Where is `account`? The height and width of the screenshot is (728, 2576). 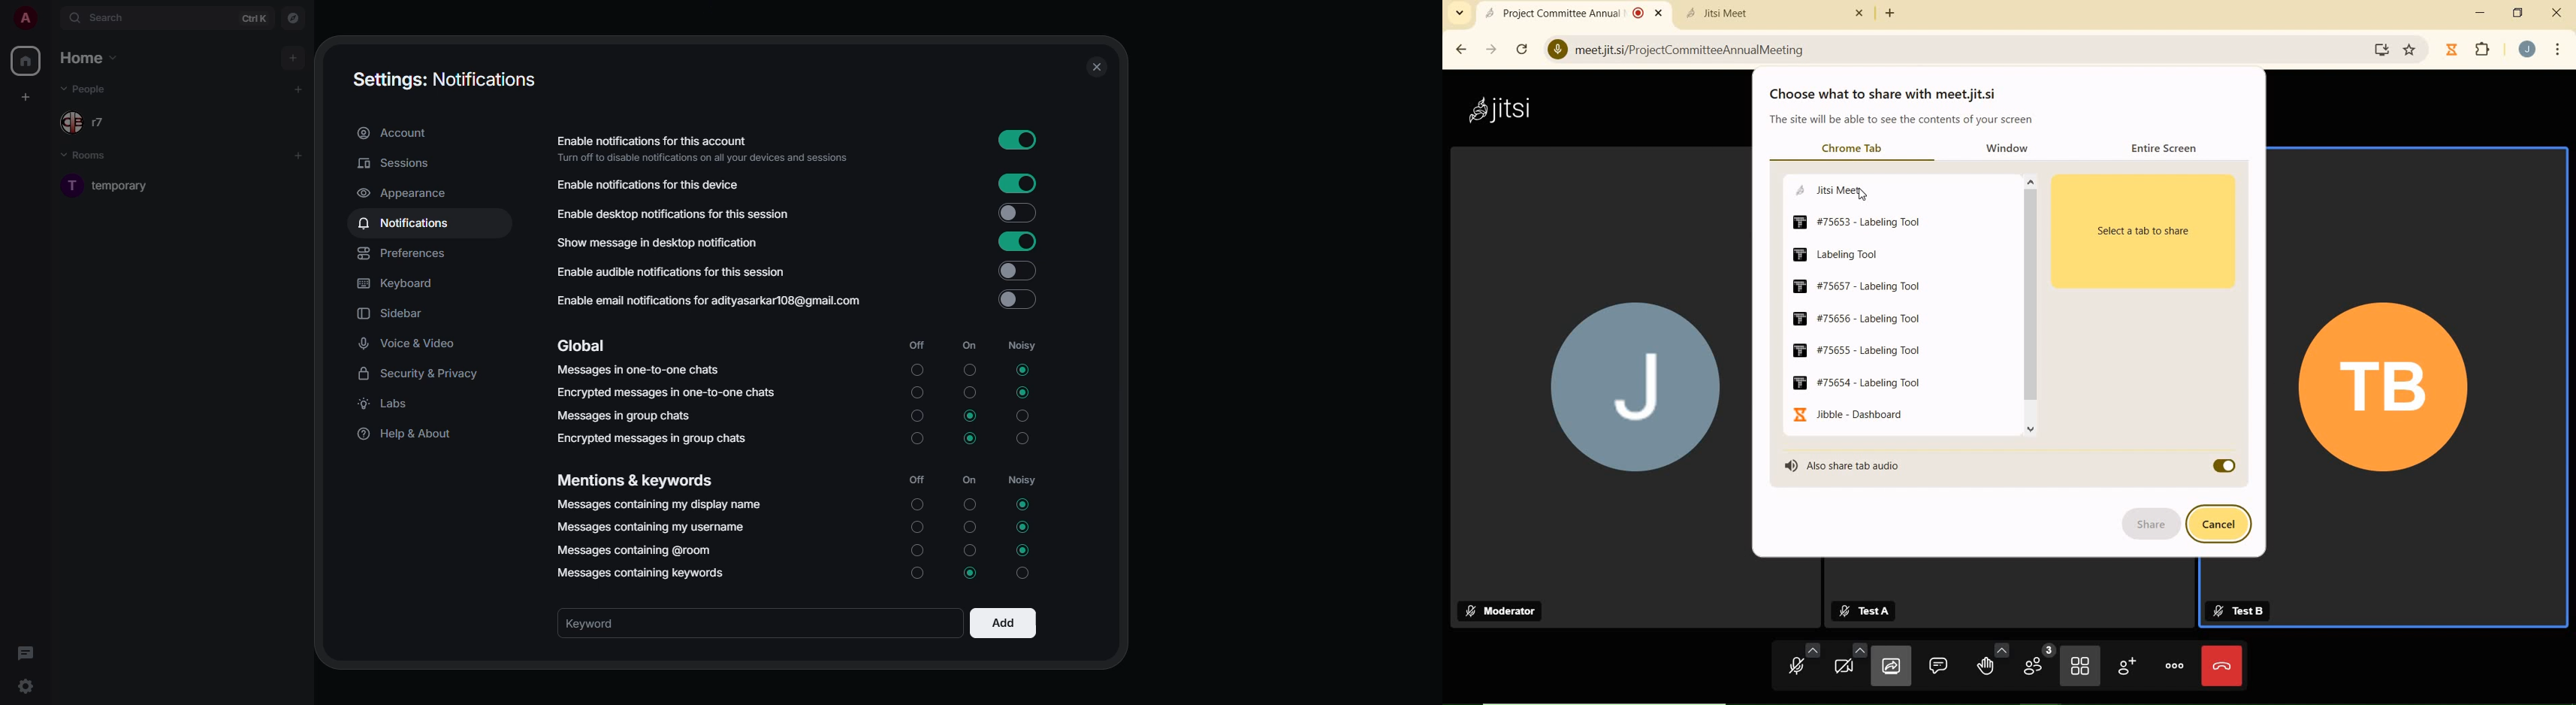
account is located at coordinates (2529, 49).